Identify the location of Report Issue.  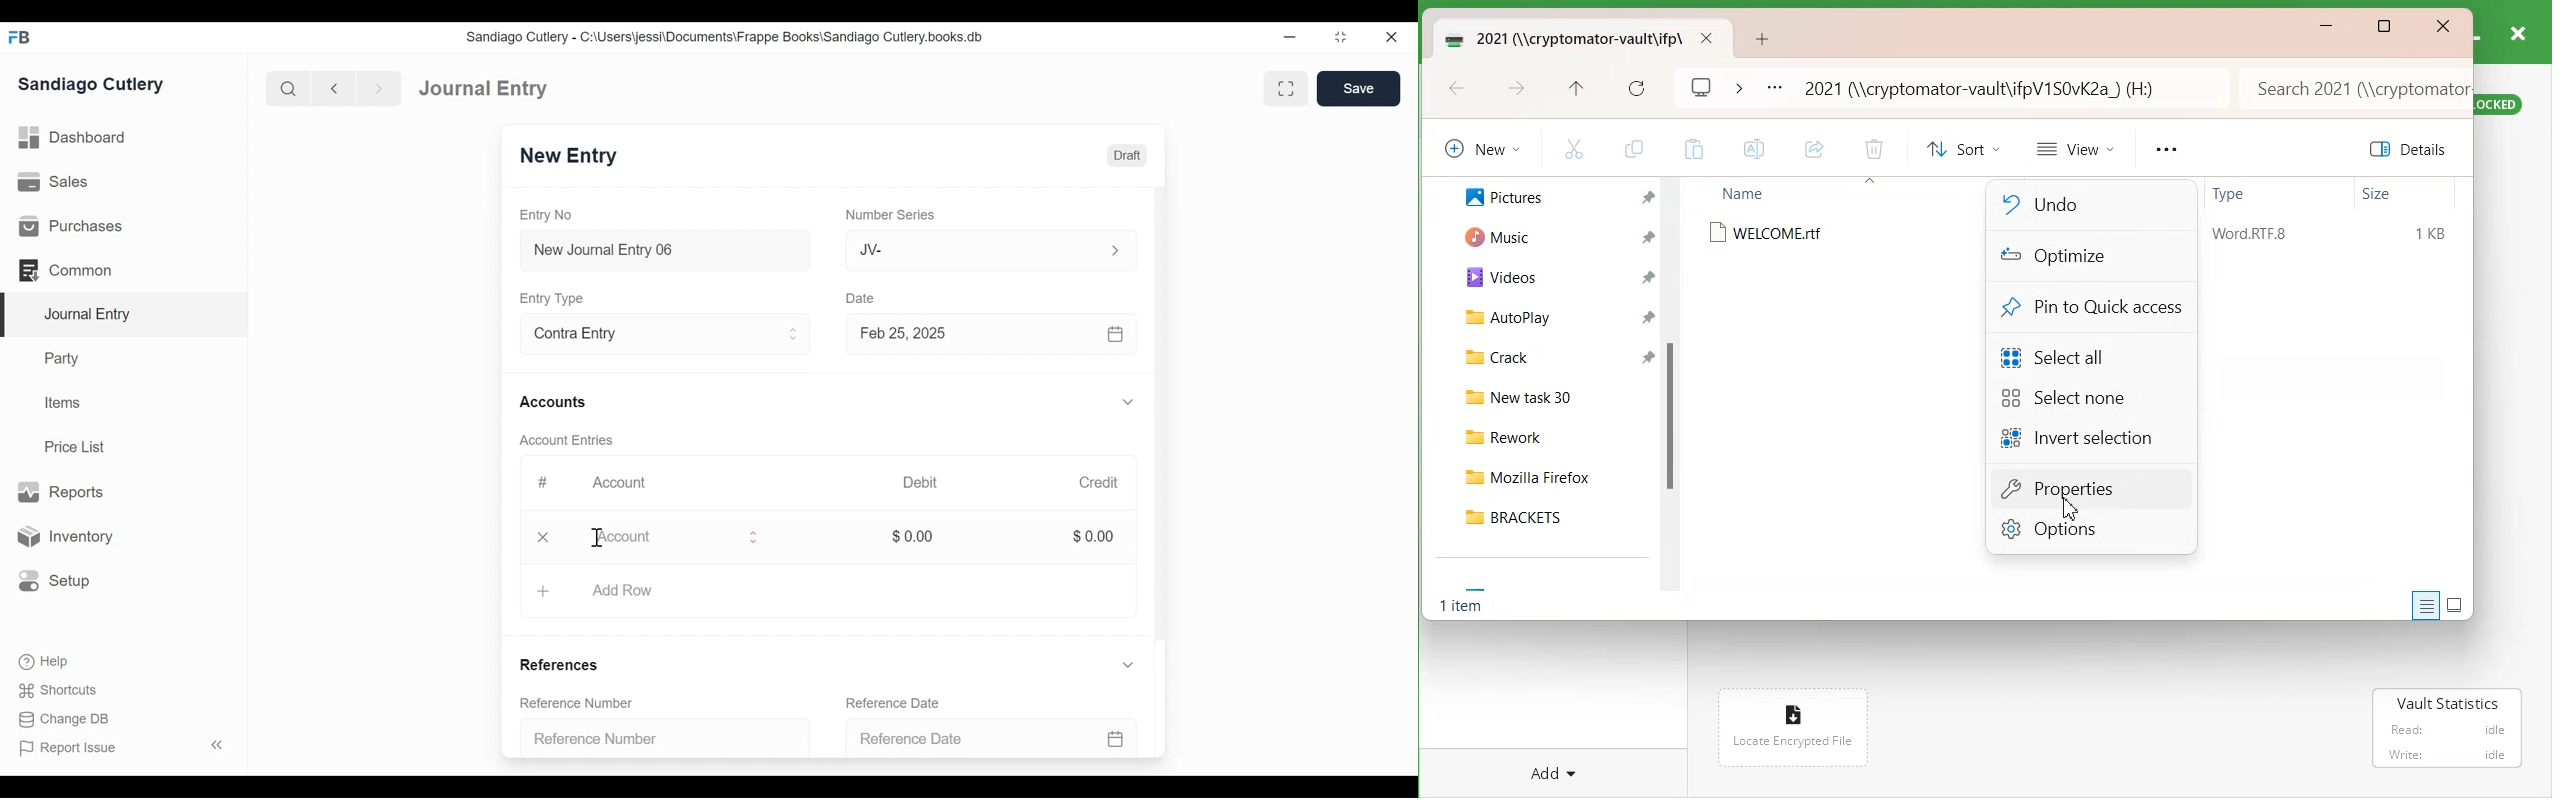
(124, 747).